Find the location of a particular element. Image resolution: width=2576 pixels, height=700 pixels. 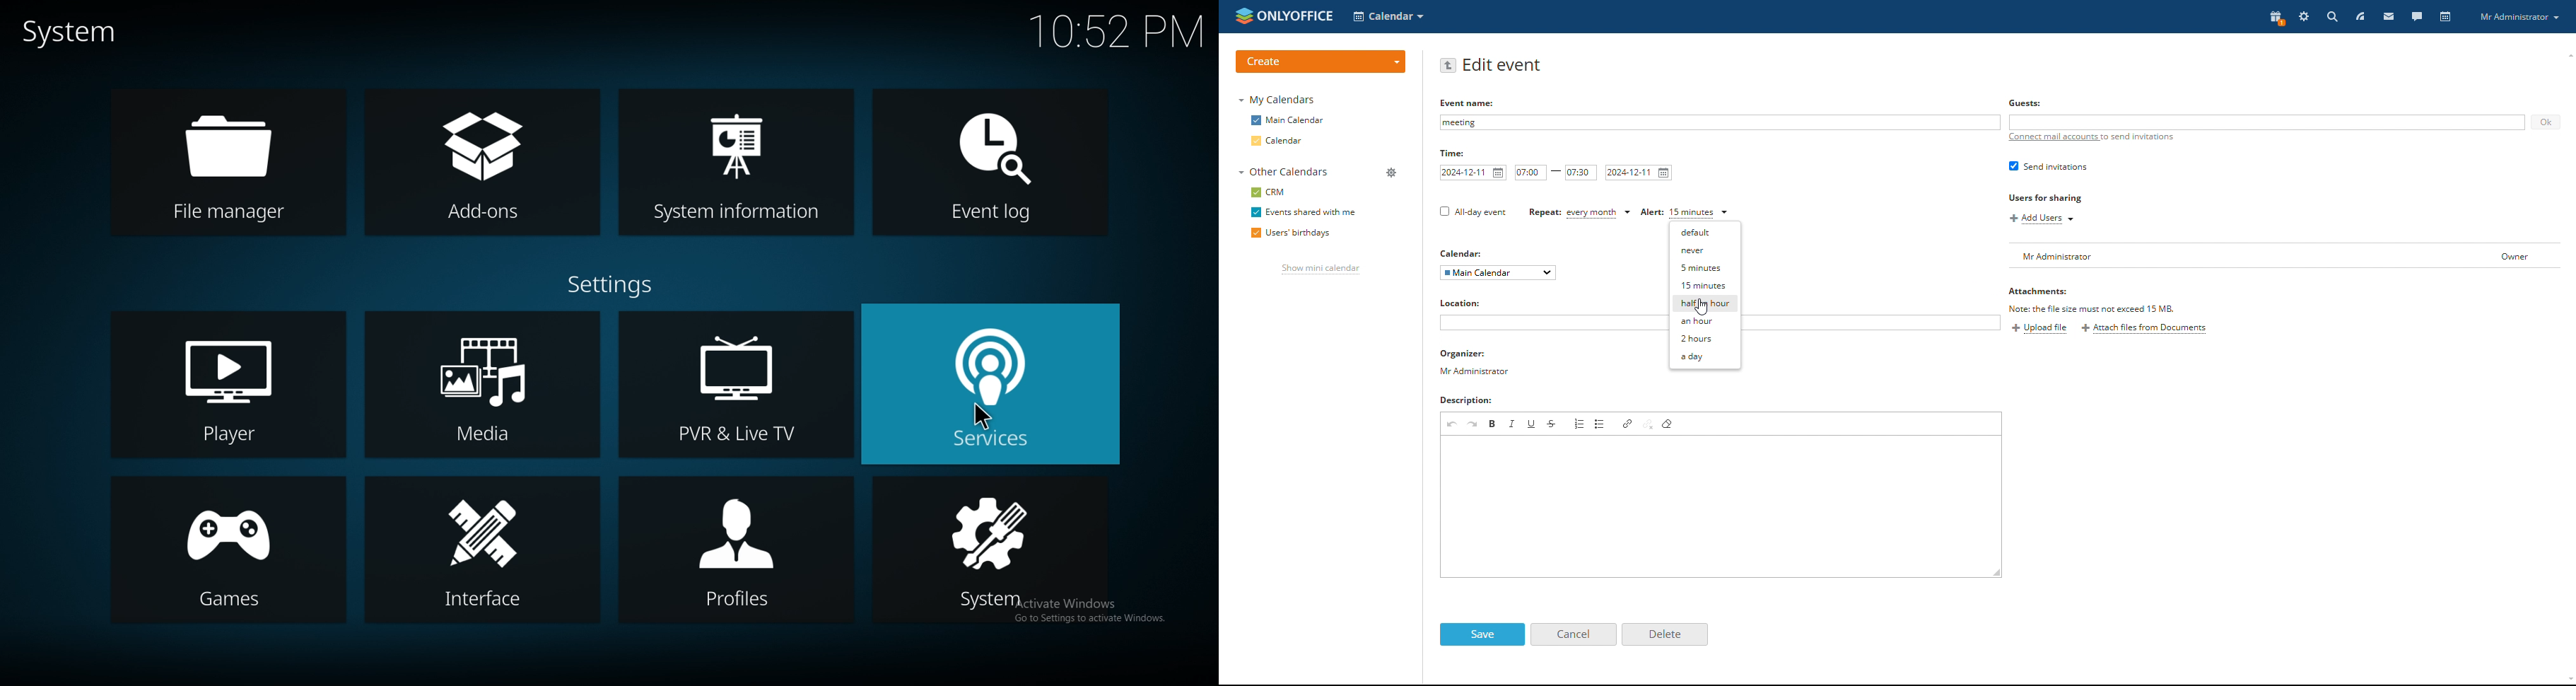

select application is located at coordinates (1389, 16).